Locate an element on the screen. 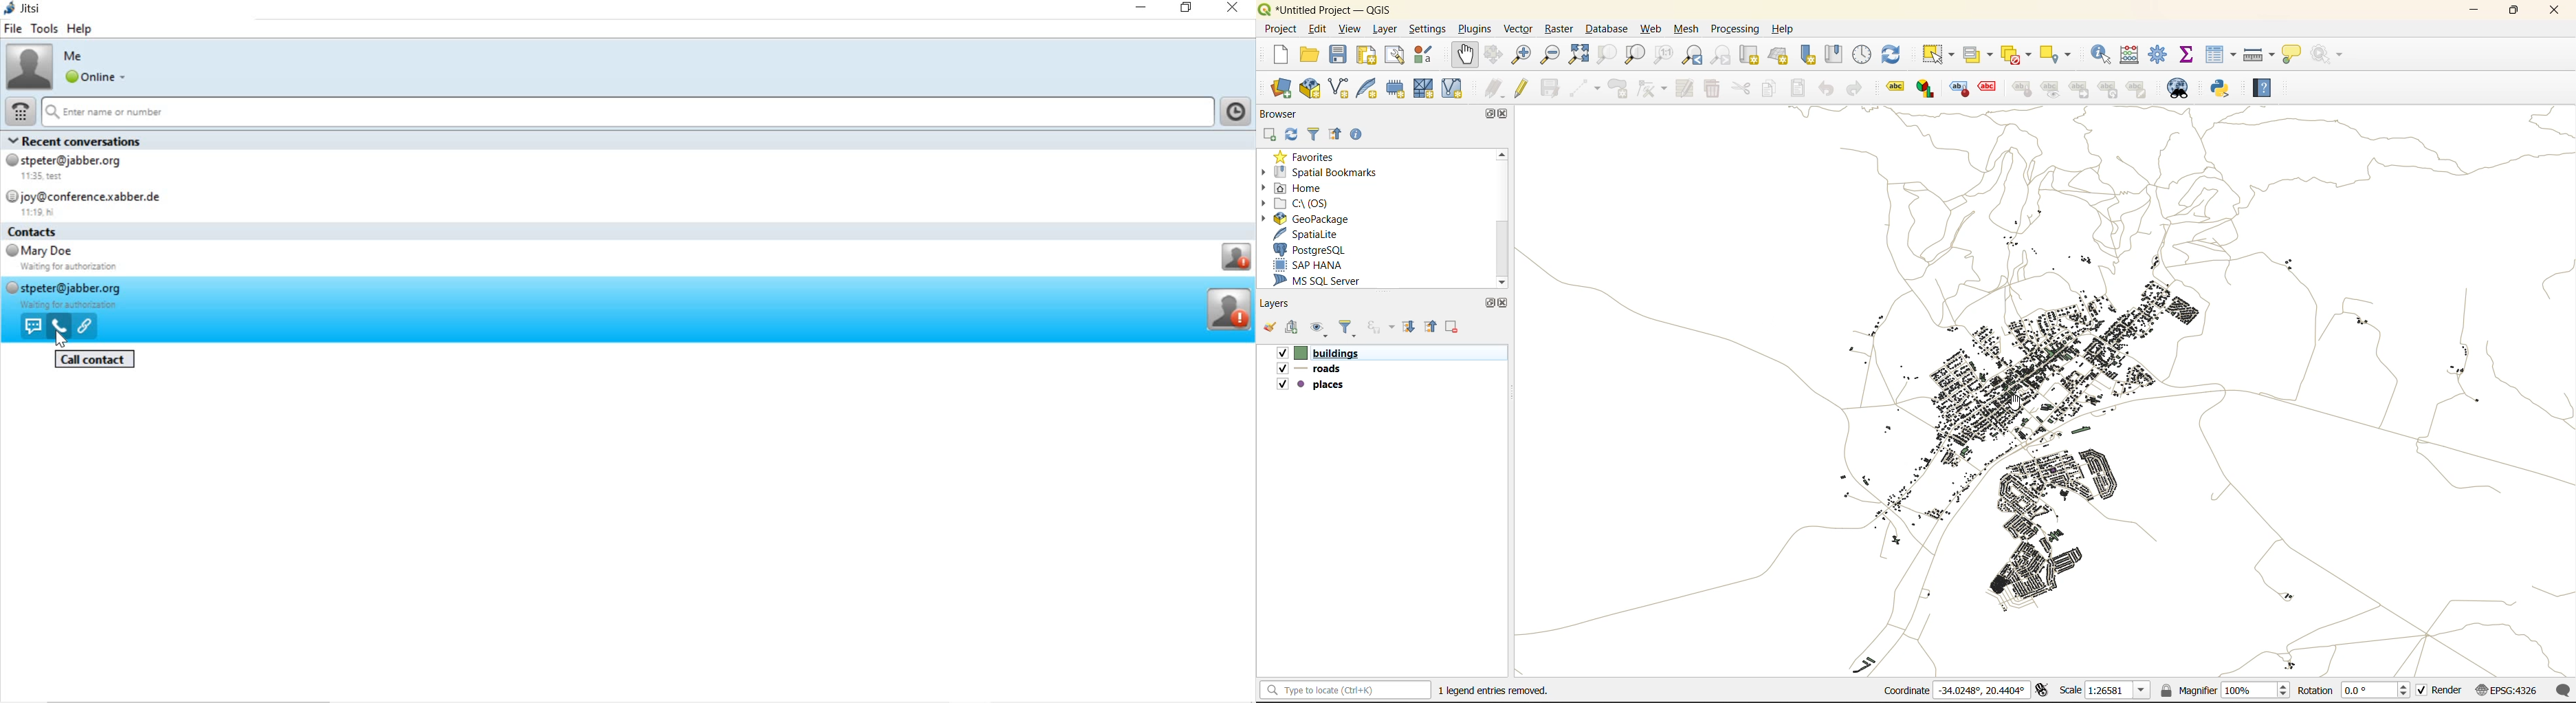 The width and height of the screenshot is (2576, 728). close is located at coordinates (1506, 116).